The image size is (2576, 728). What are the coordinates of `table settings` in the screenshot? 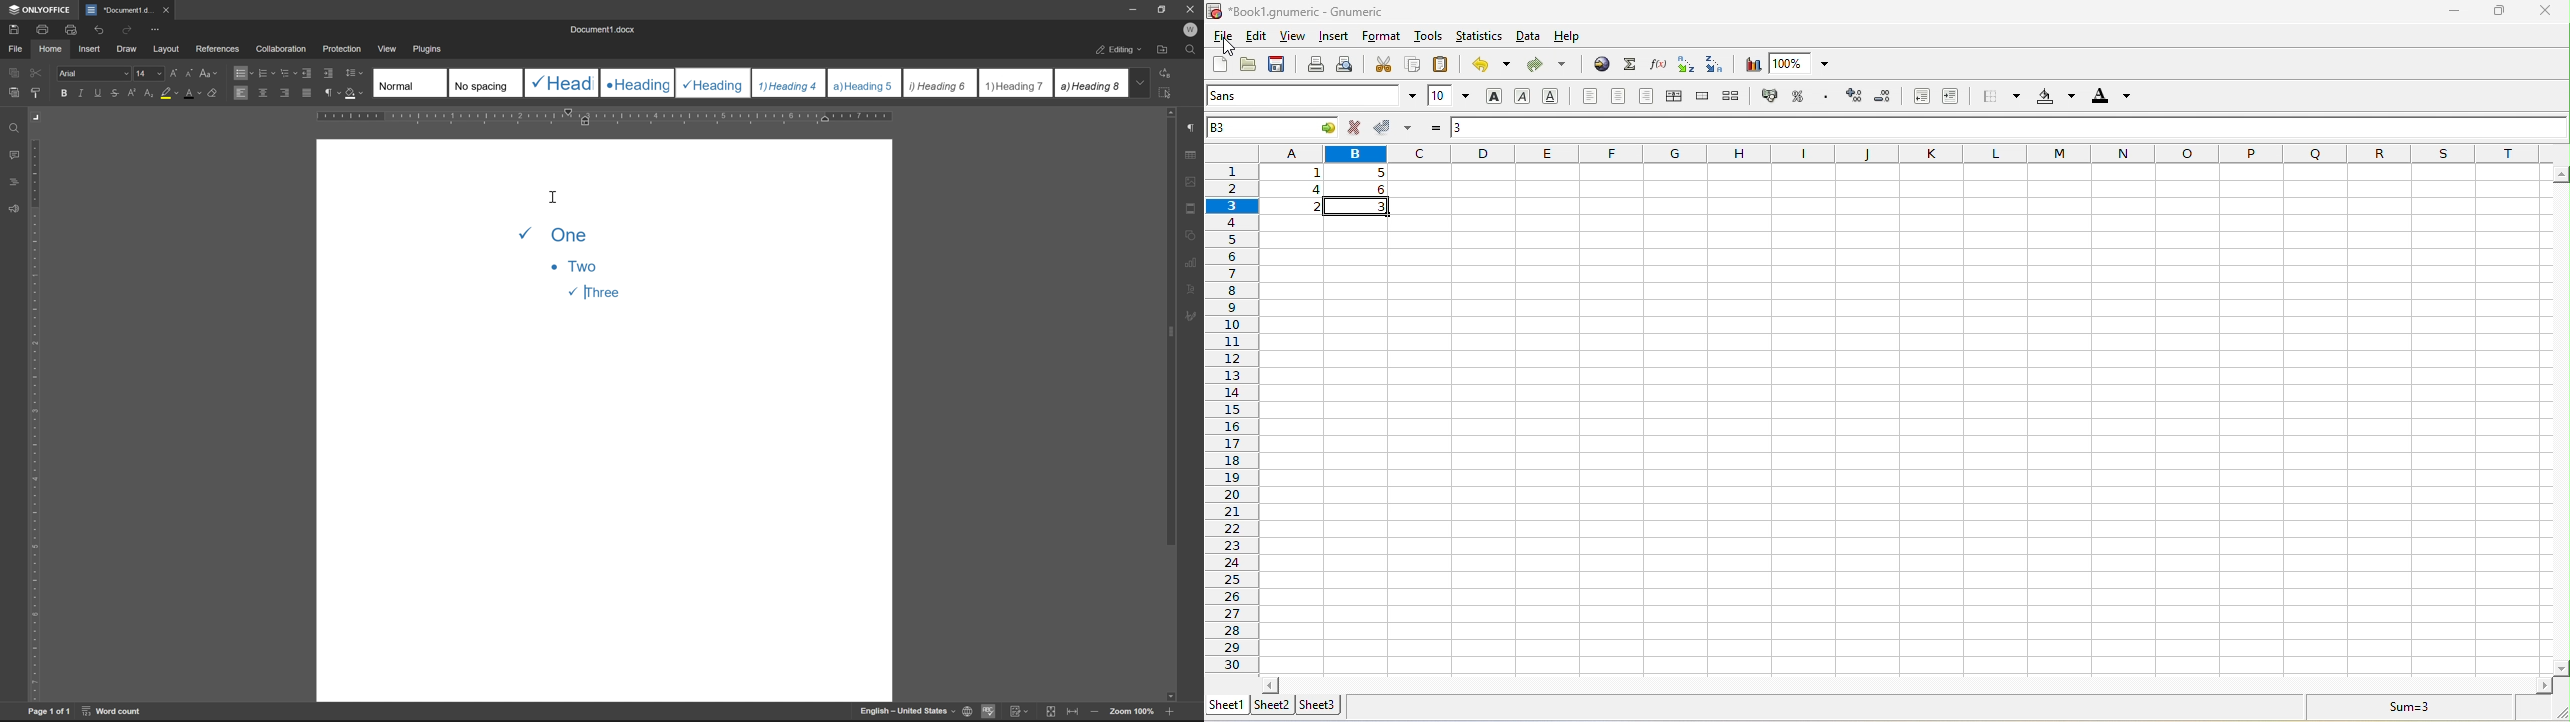 It's located at (1191, 156).